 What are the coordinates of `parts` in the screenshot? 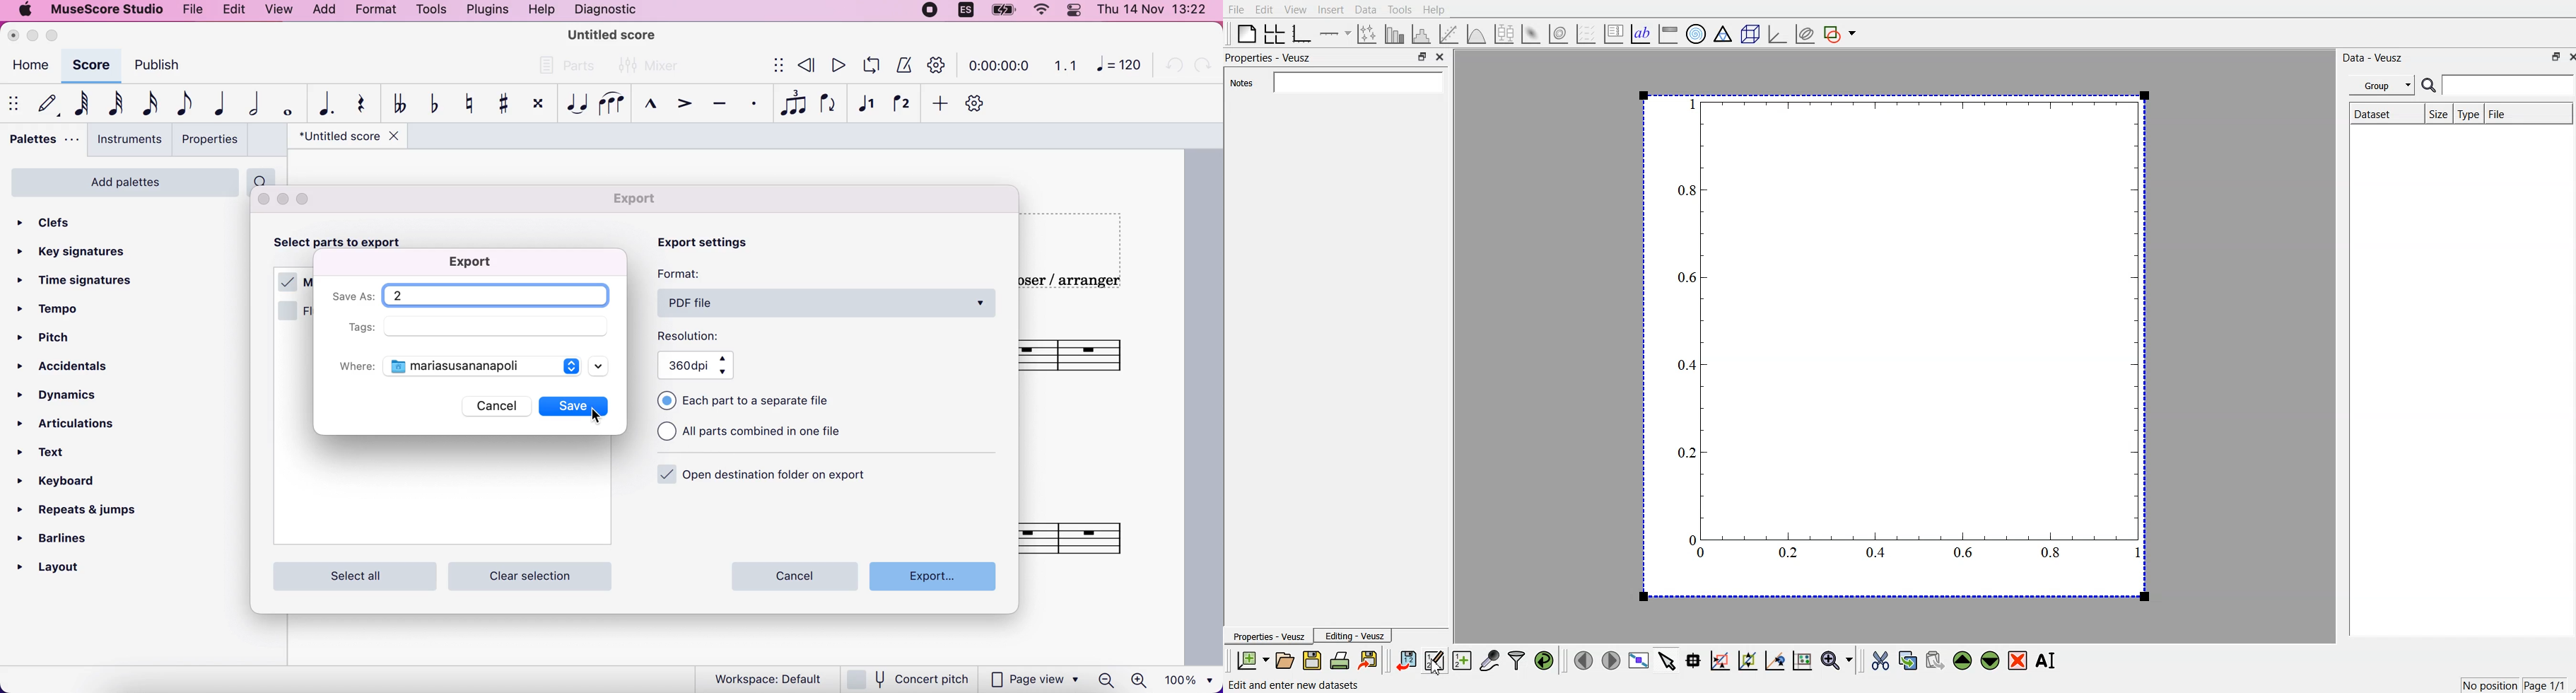 It's located at (569, 68).